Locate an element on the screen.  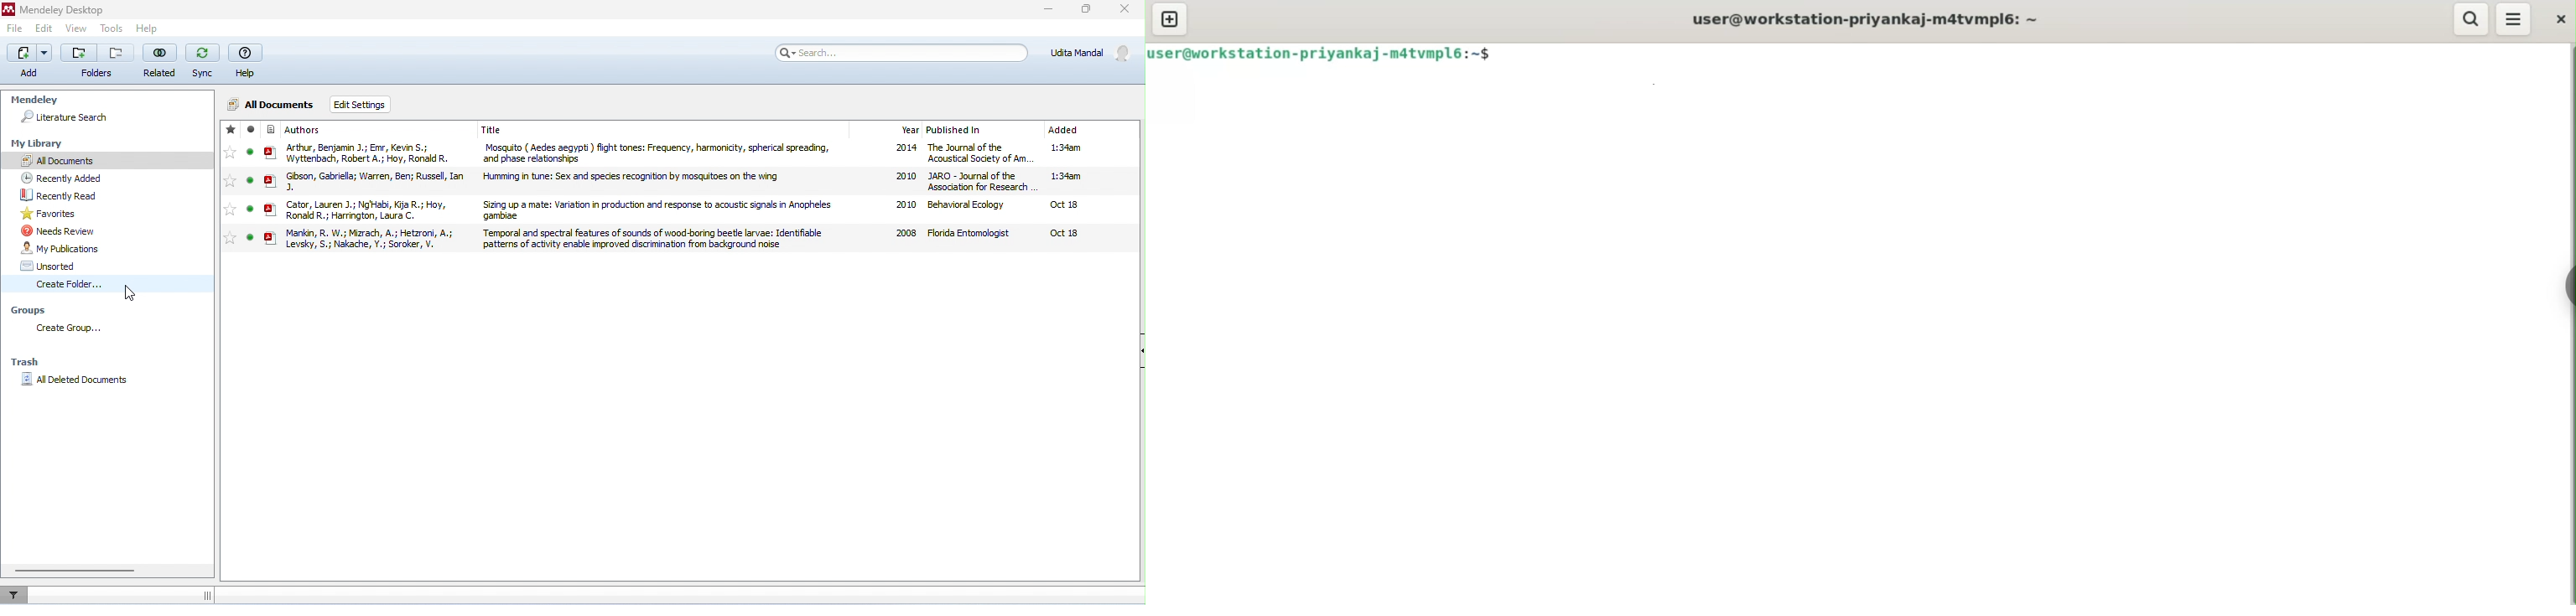
pdf icon is located at coordinates (271, 238).